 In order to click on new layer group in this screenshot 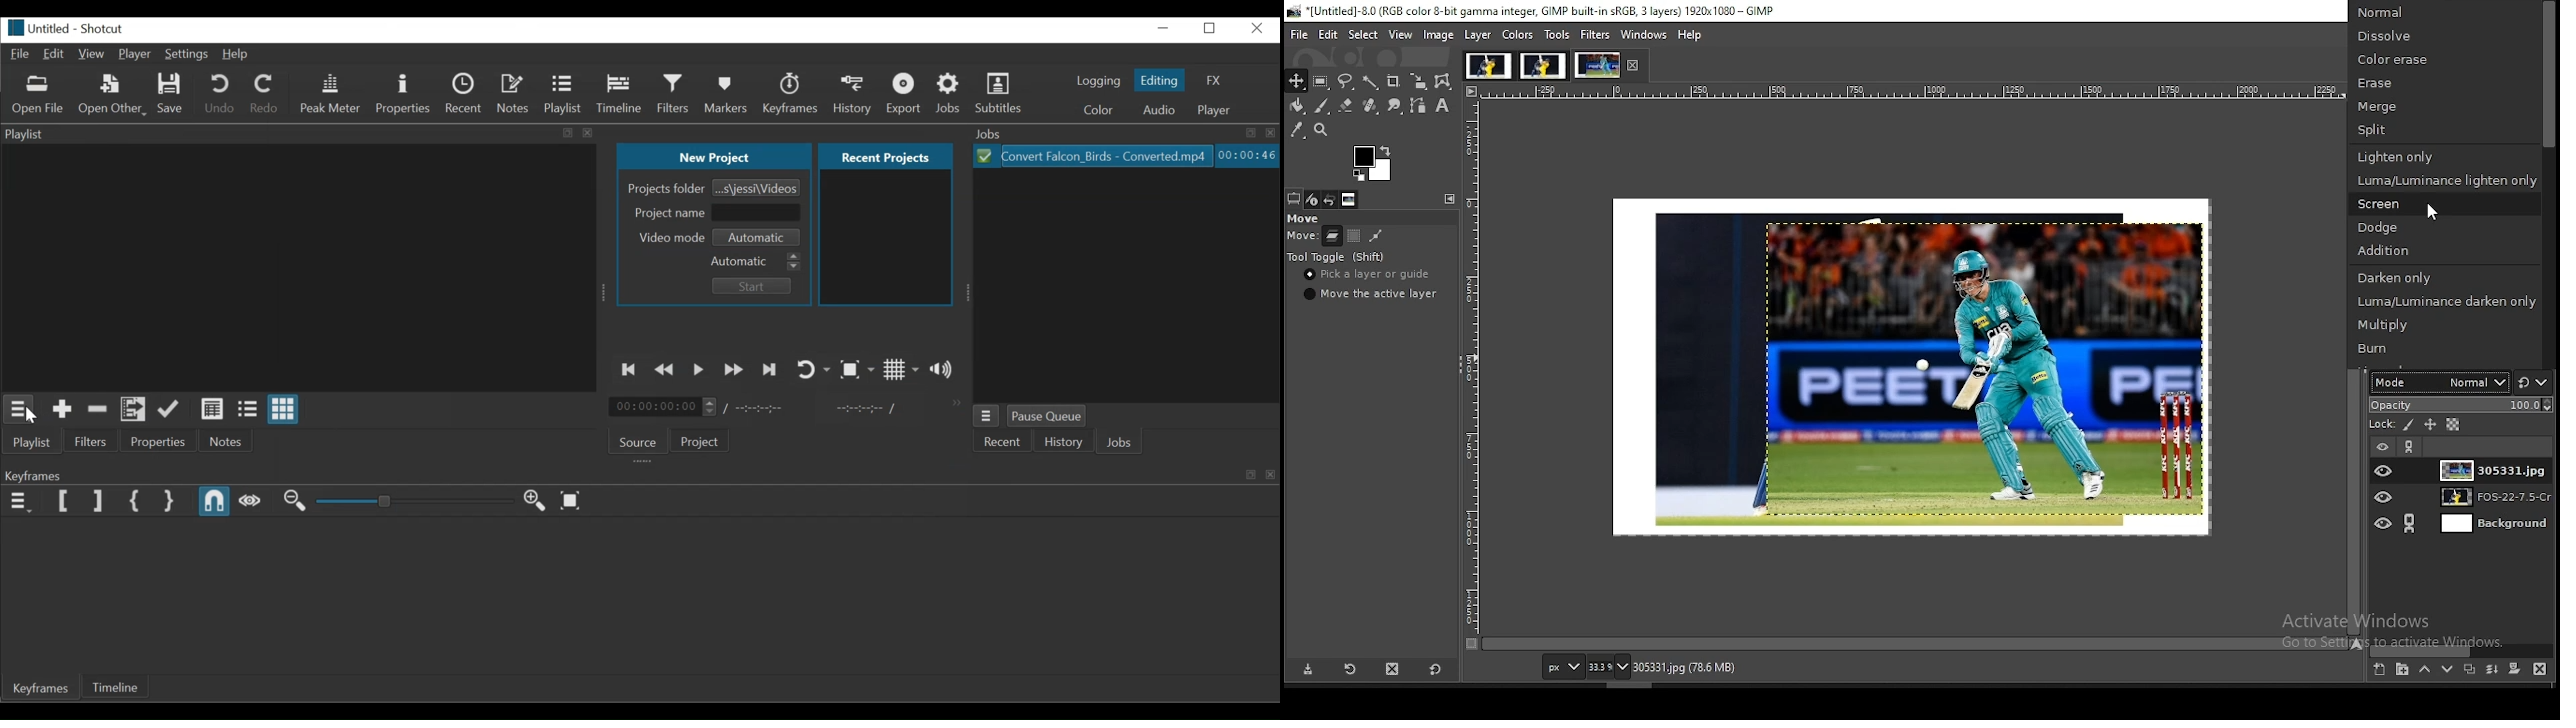, I will do `click(2402, 669)`.